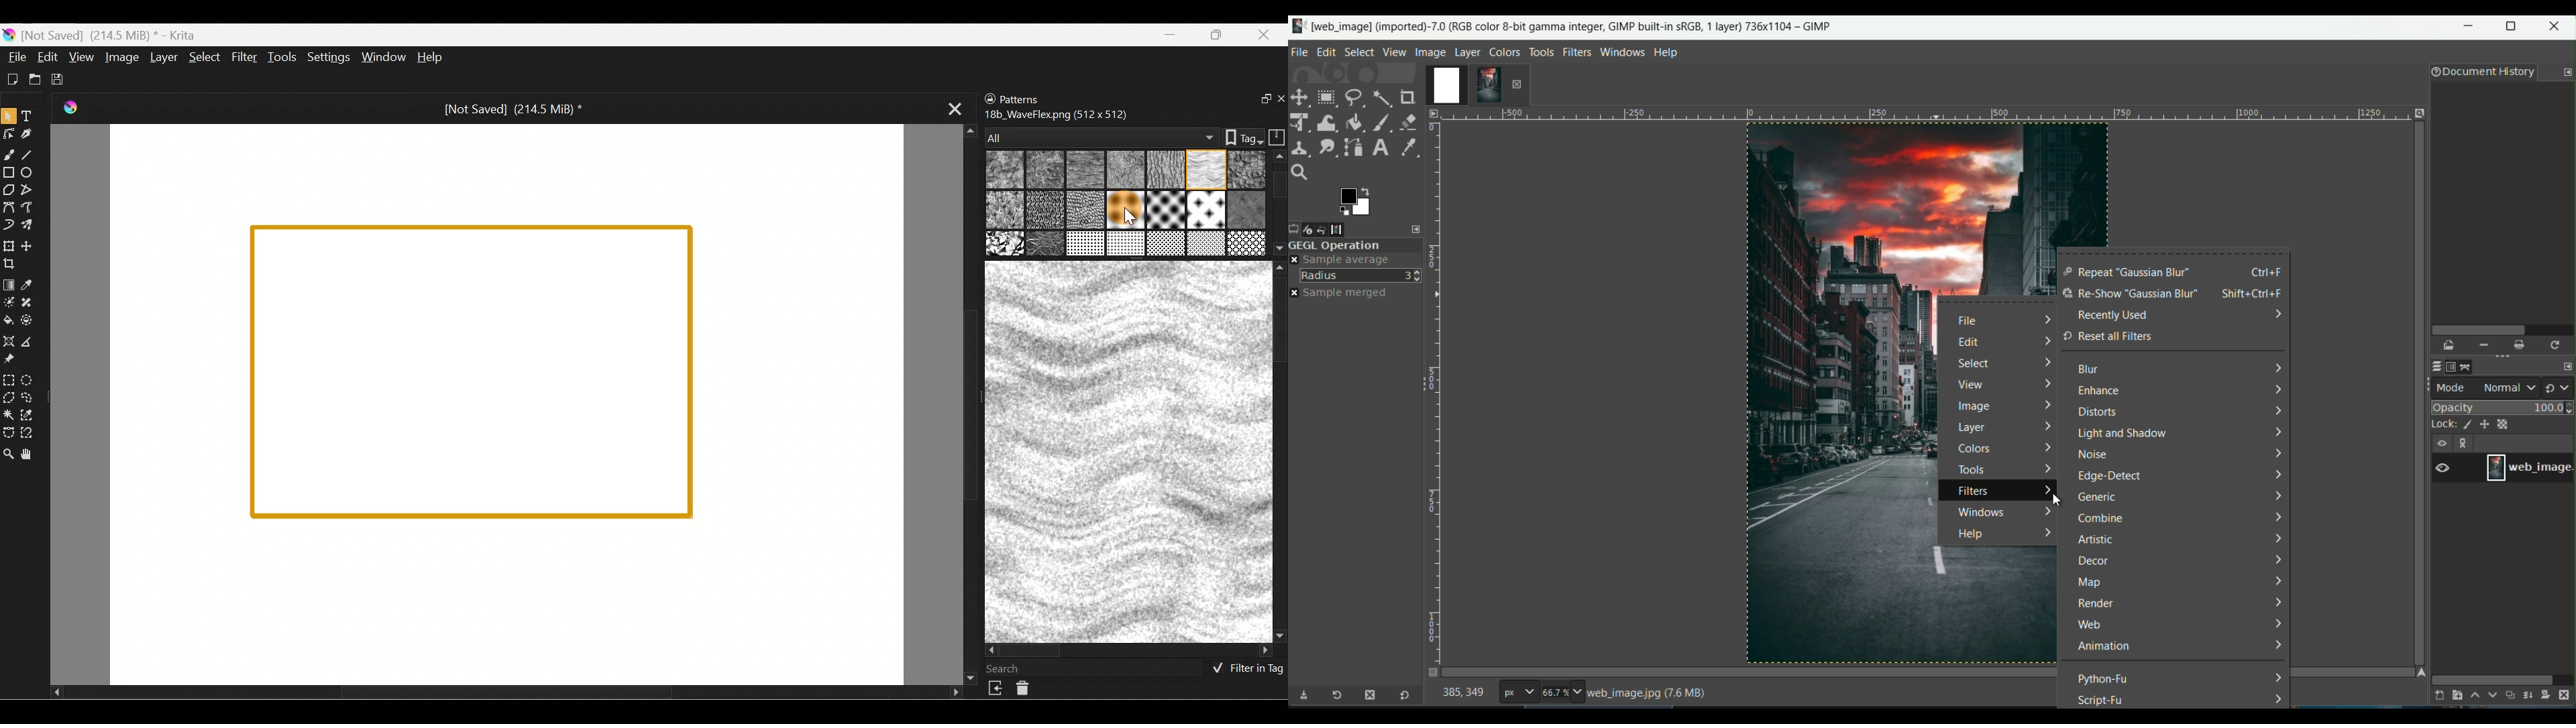 Image resolution: width=2576 pixels, height=728 pixels. Describe the element at coordinates (9, 416) in the screenshot. I see `Contiguous selection tool` at that location.